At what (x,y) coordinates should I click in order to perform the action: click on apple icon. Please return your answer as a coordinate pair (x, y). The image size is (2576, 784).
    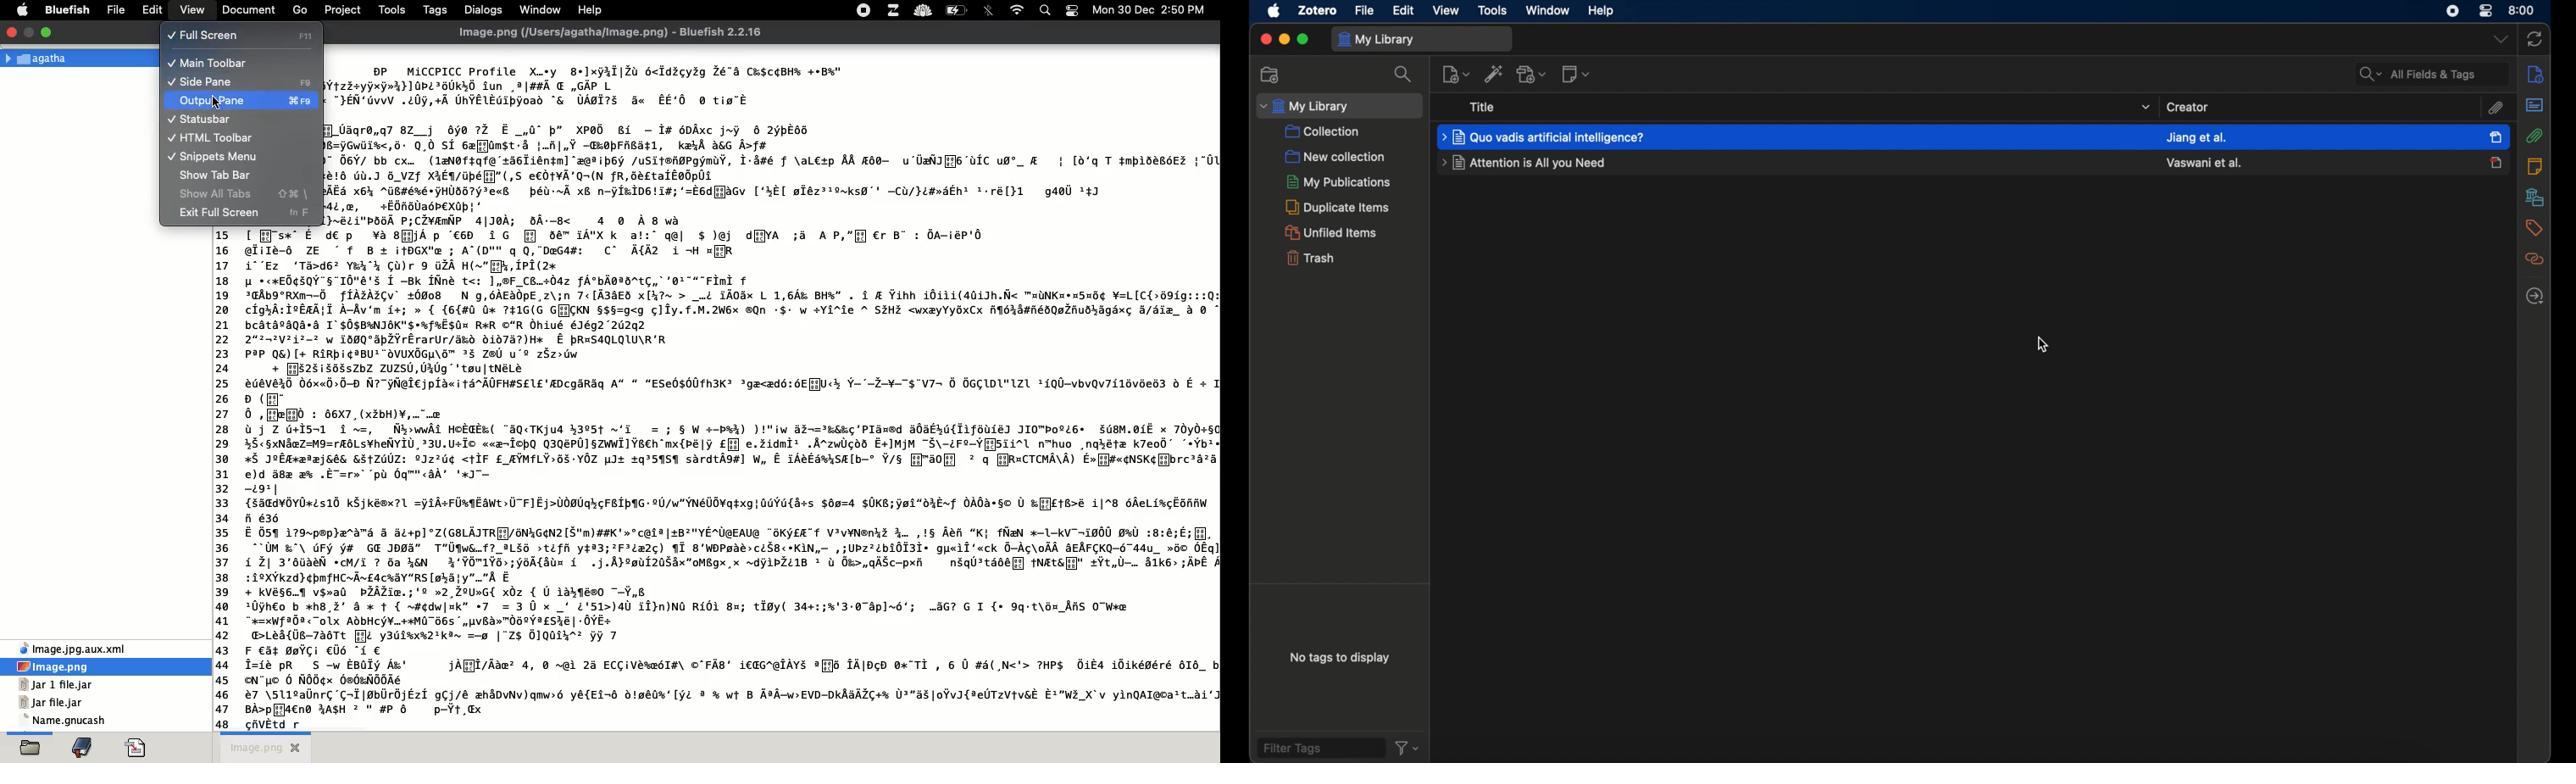
    Looking at the image, I should click on (1272, 11).